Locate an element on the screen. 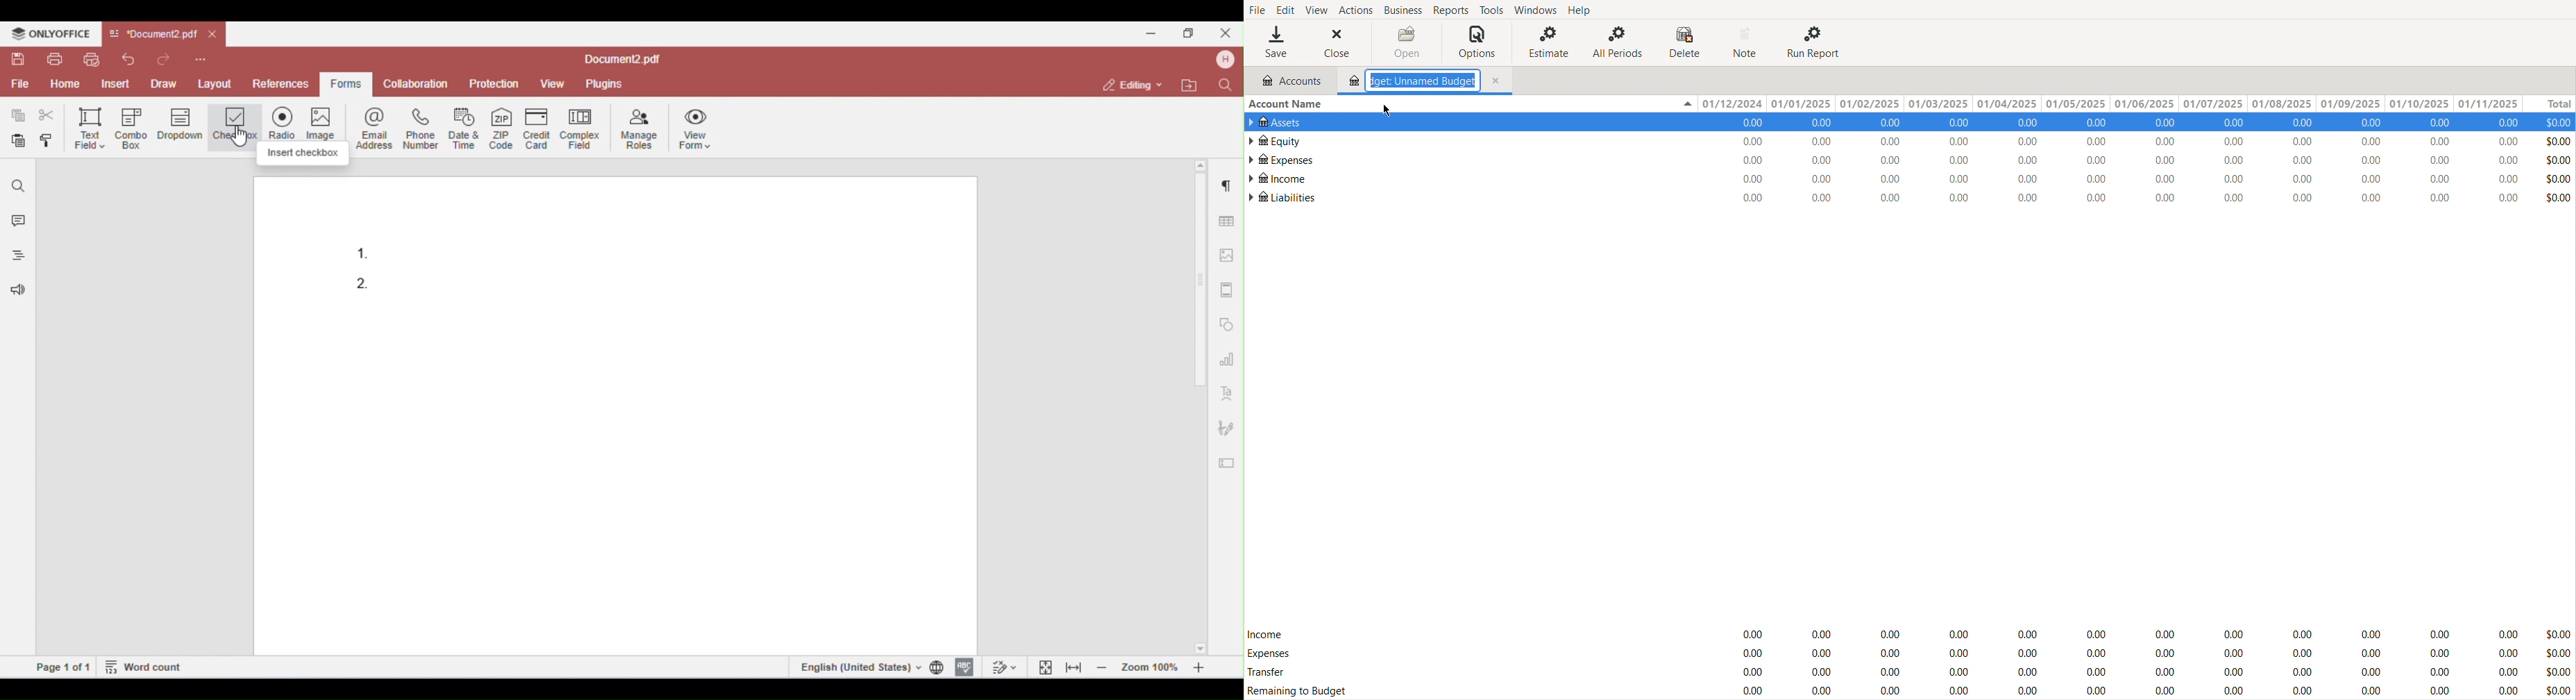 The height and width of the screenshot is (700, 2576). Options is located at coordinates (1477, 42).